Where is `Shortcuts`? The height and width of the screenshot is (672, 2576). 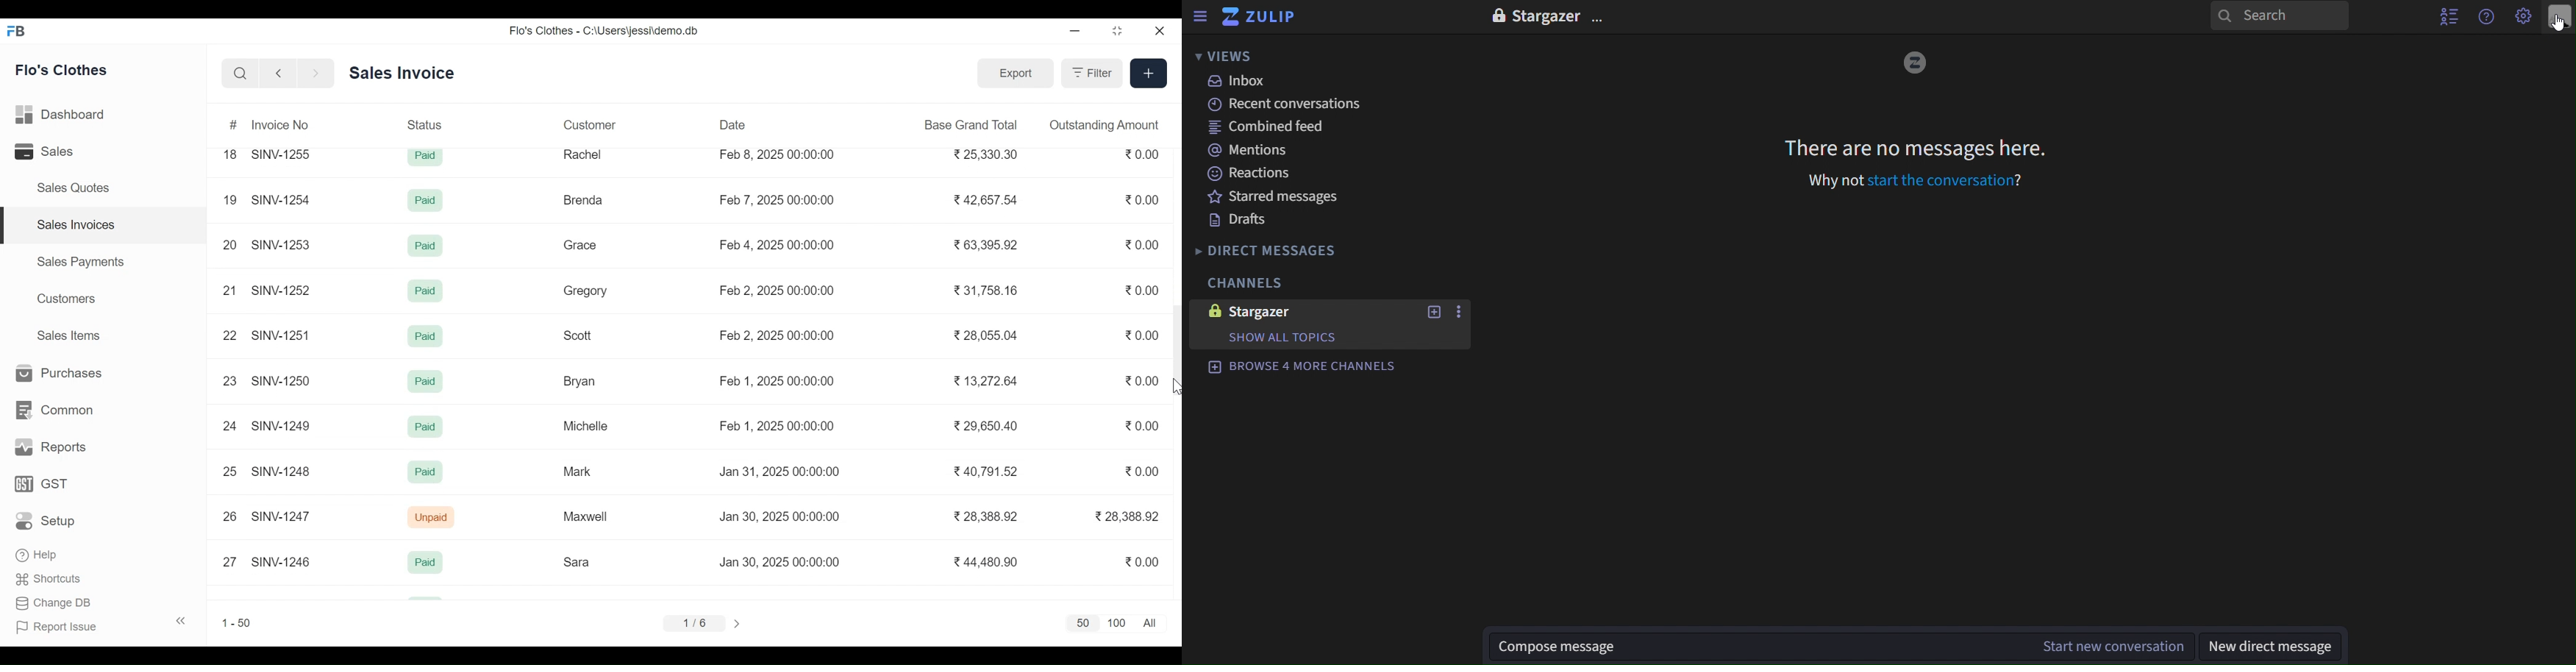 Shortcuts is located at coordinates (49, 581).